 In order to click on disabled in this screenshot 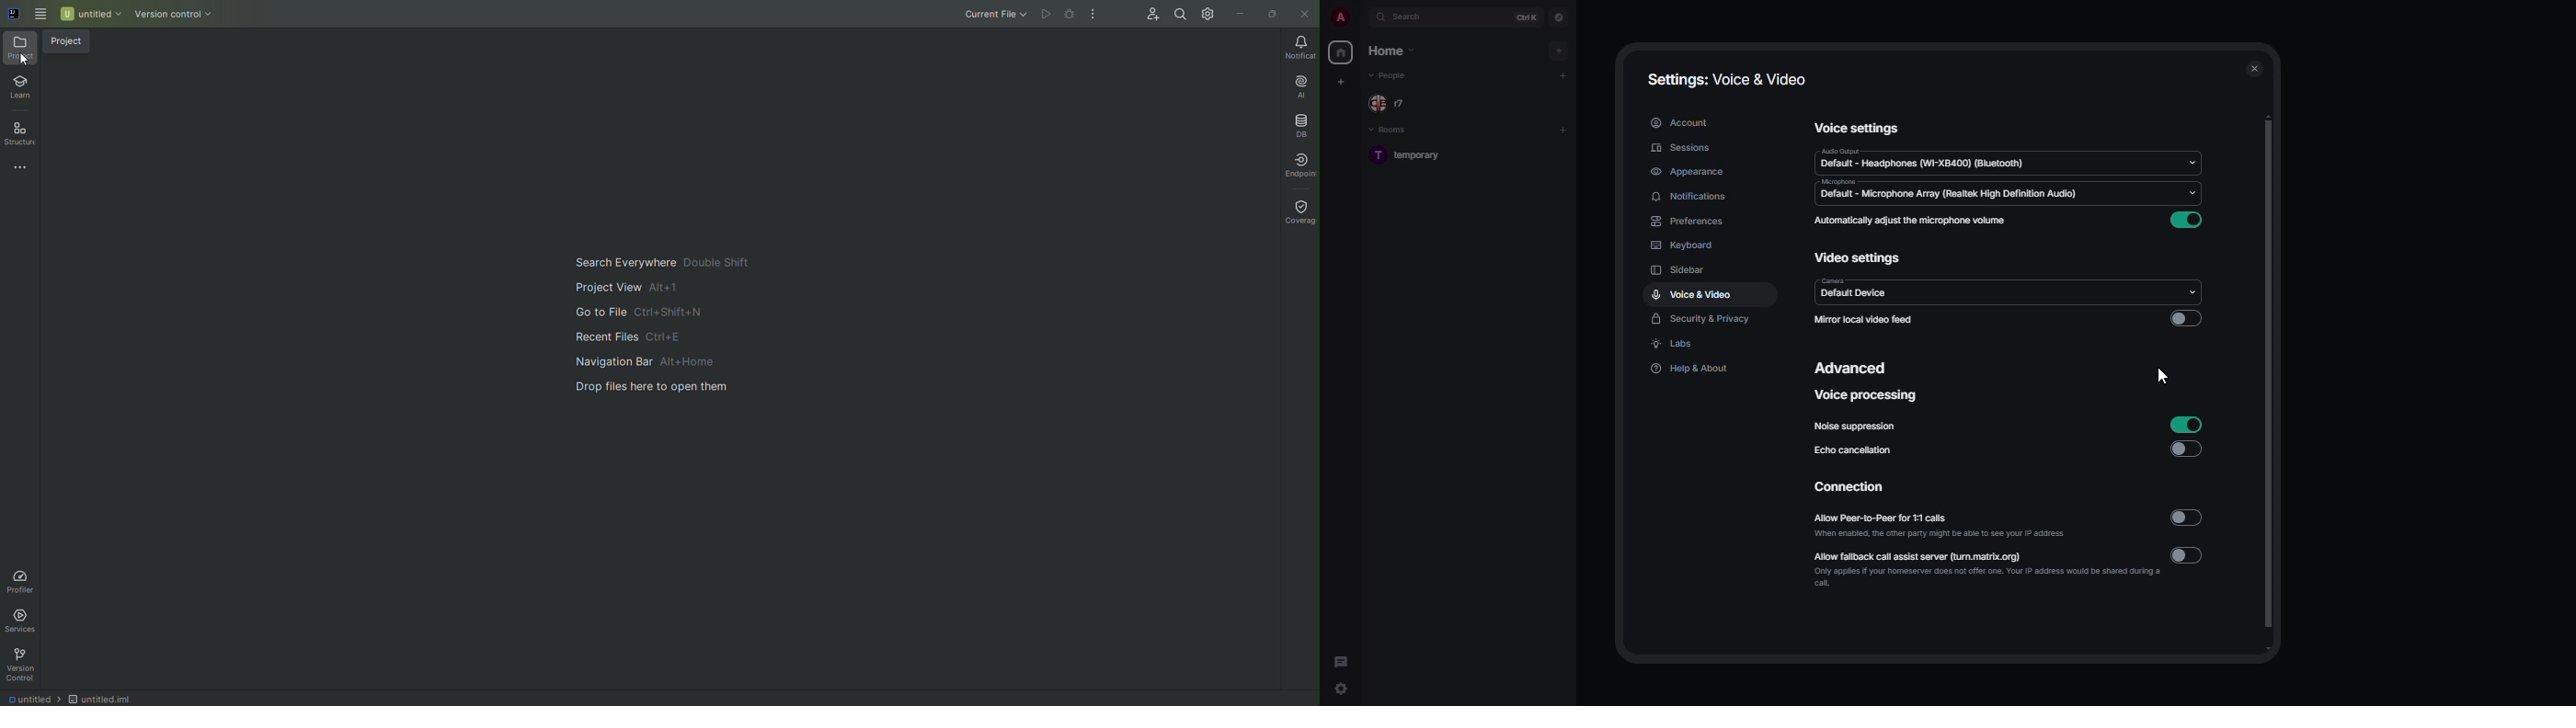, I will do `click(2185, 319)`.